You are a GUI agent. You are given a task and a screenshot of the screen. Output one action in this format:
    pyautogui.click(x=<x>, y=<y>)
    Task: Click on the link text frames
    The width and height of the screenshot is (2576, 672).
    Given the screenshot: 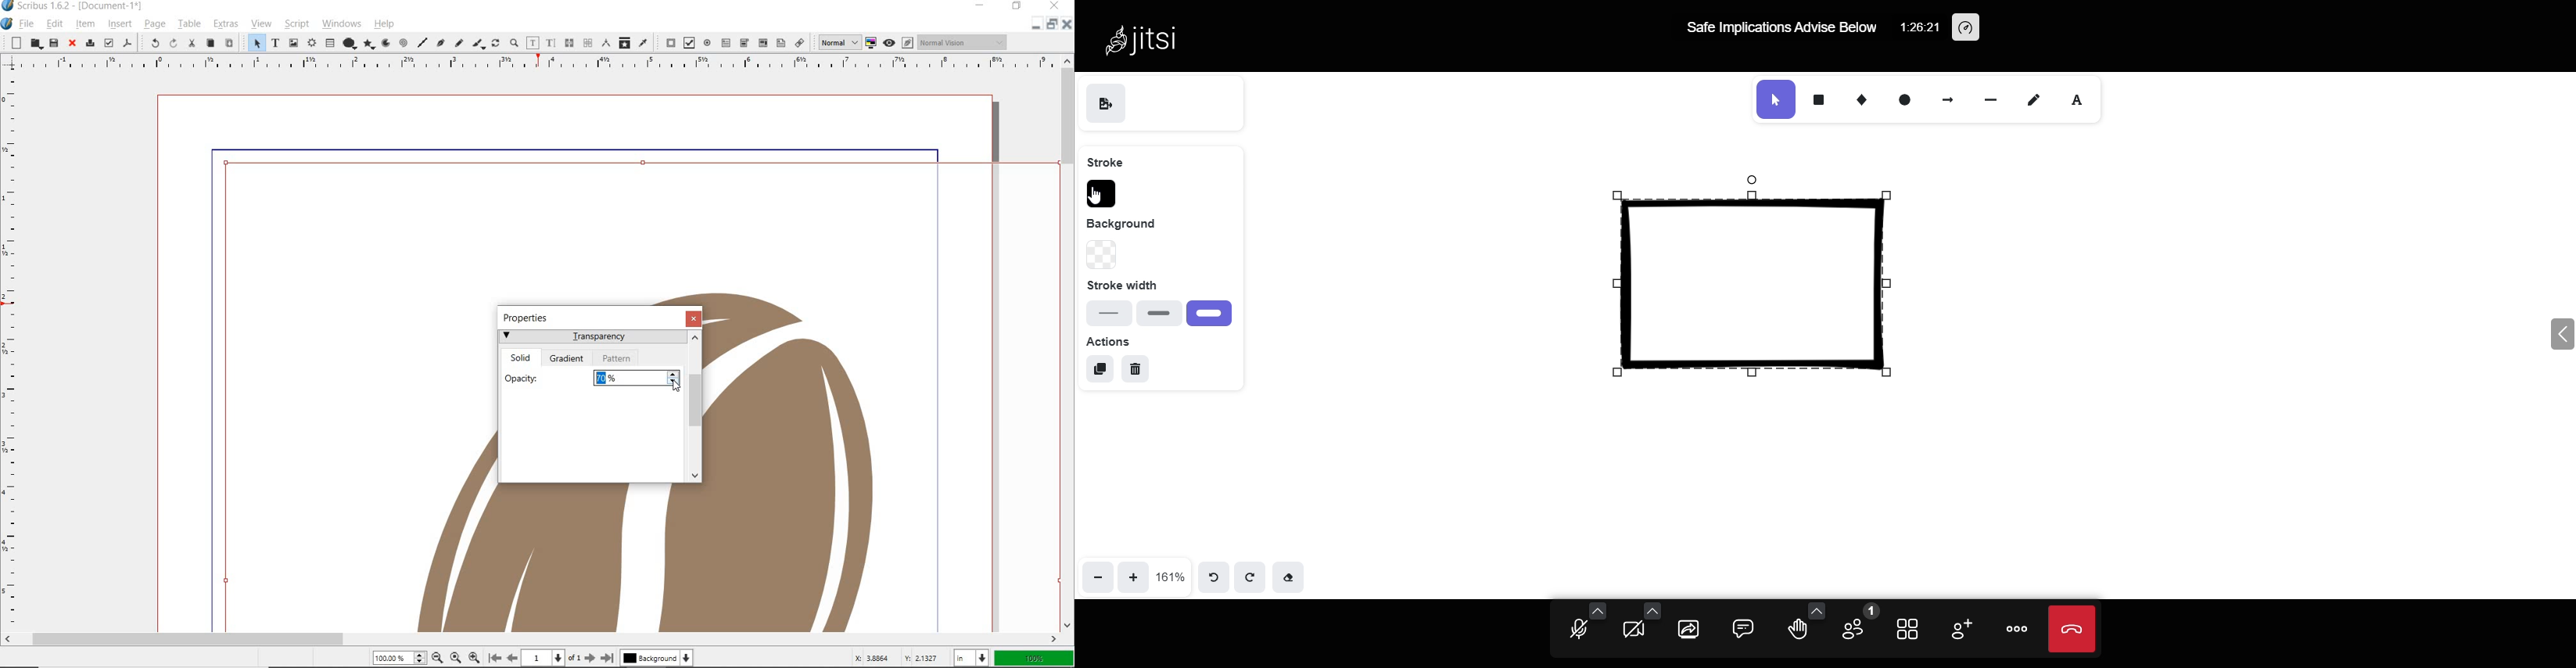 What is the action you would take?
    pyautogui.click(x=569, y=43)
    